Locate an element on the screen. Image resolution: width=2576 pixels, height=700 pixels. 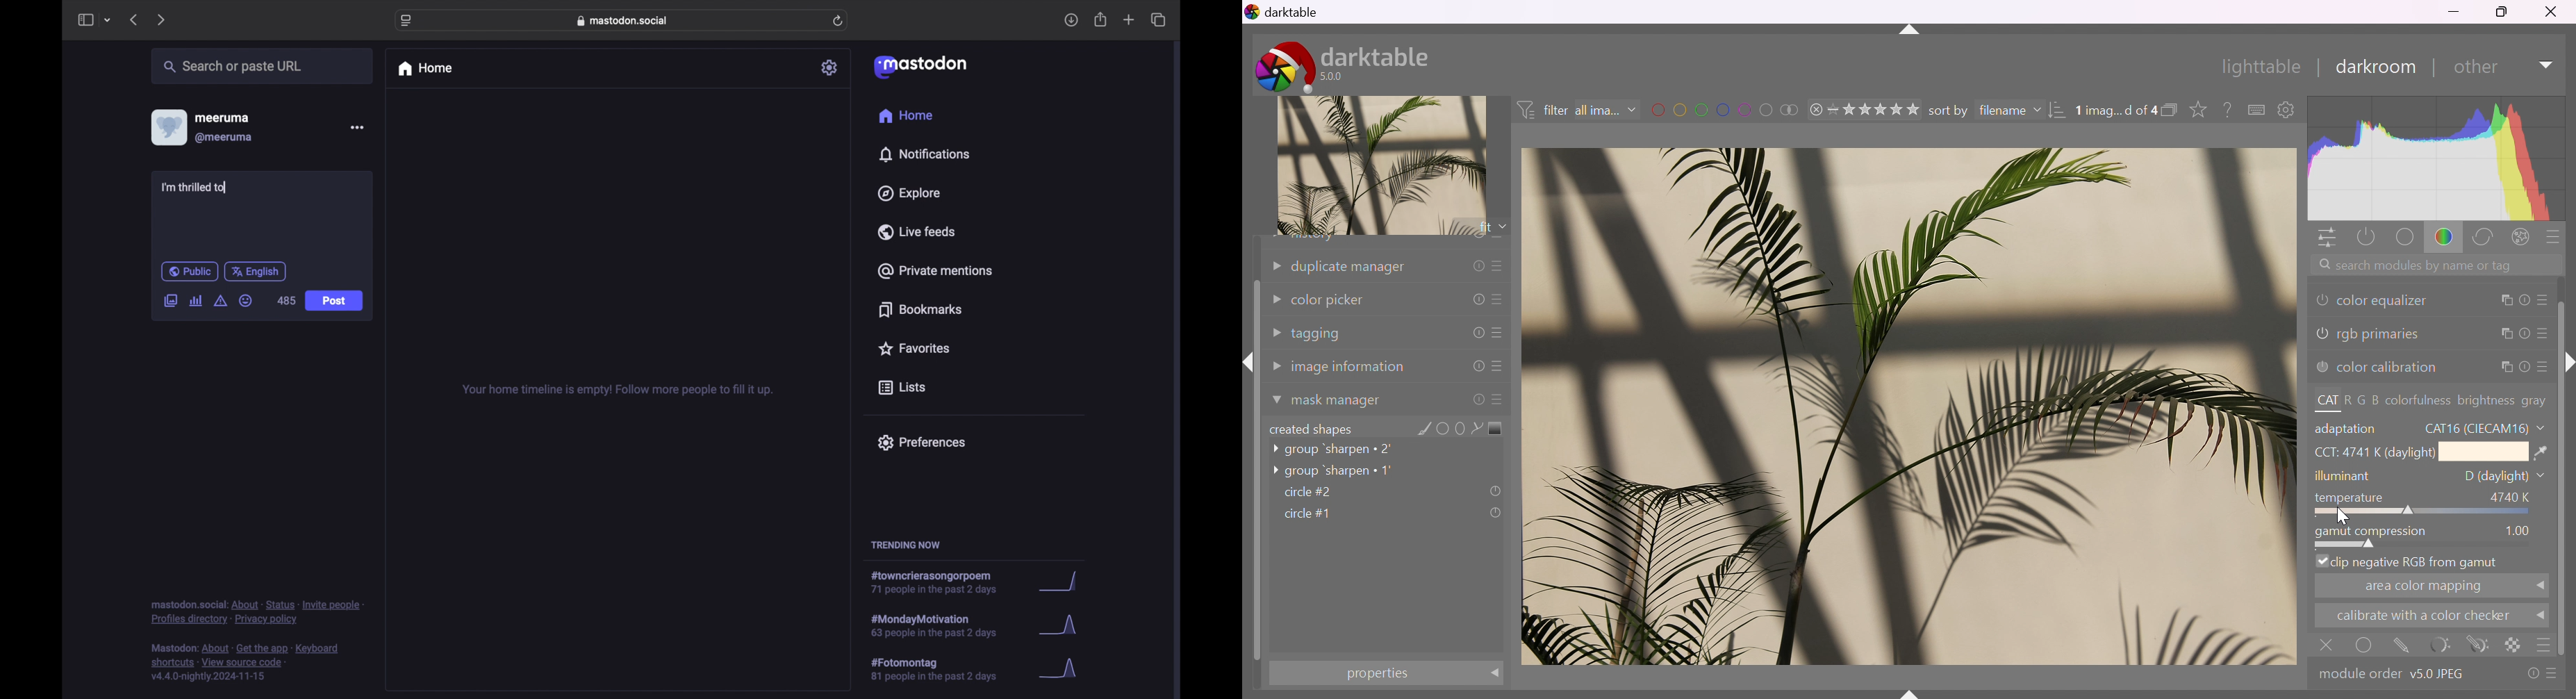
graph is located at coordinates (1063, 669).